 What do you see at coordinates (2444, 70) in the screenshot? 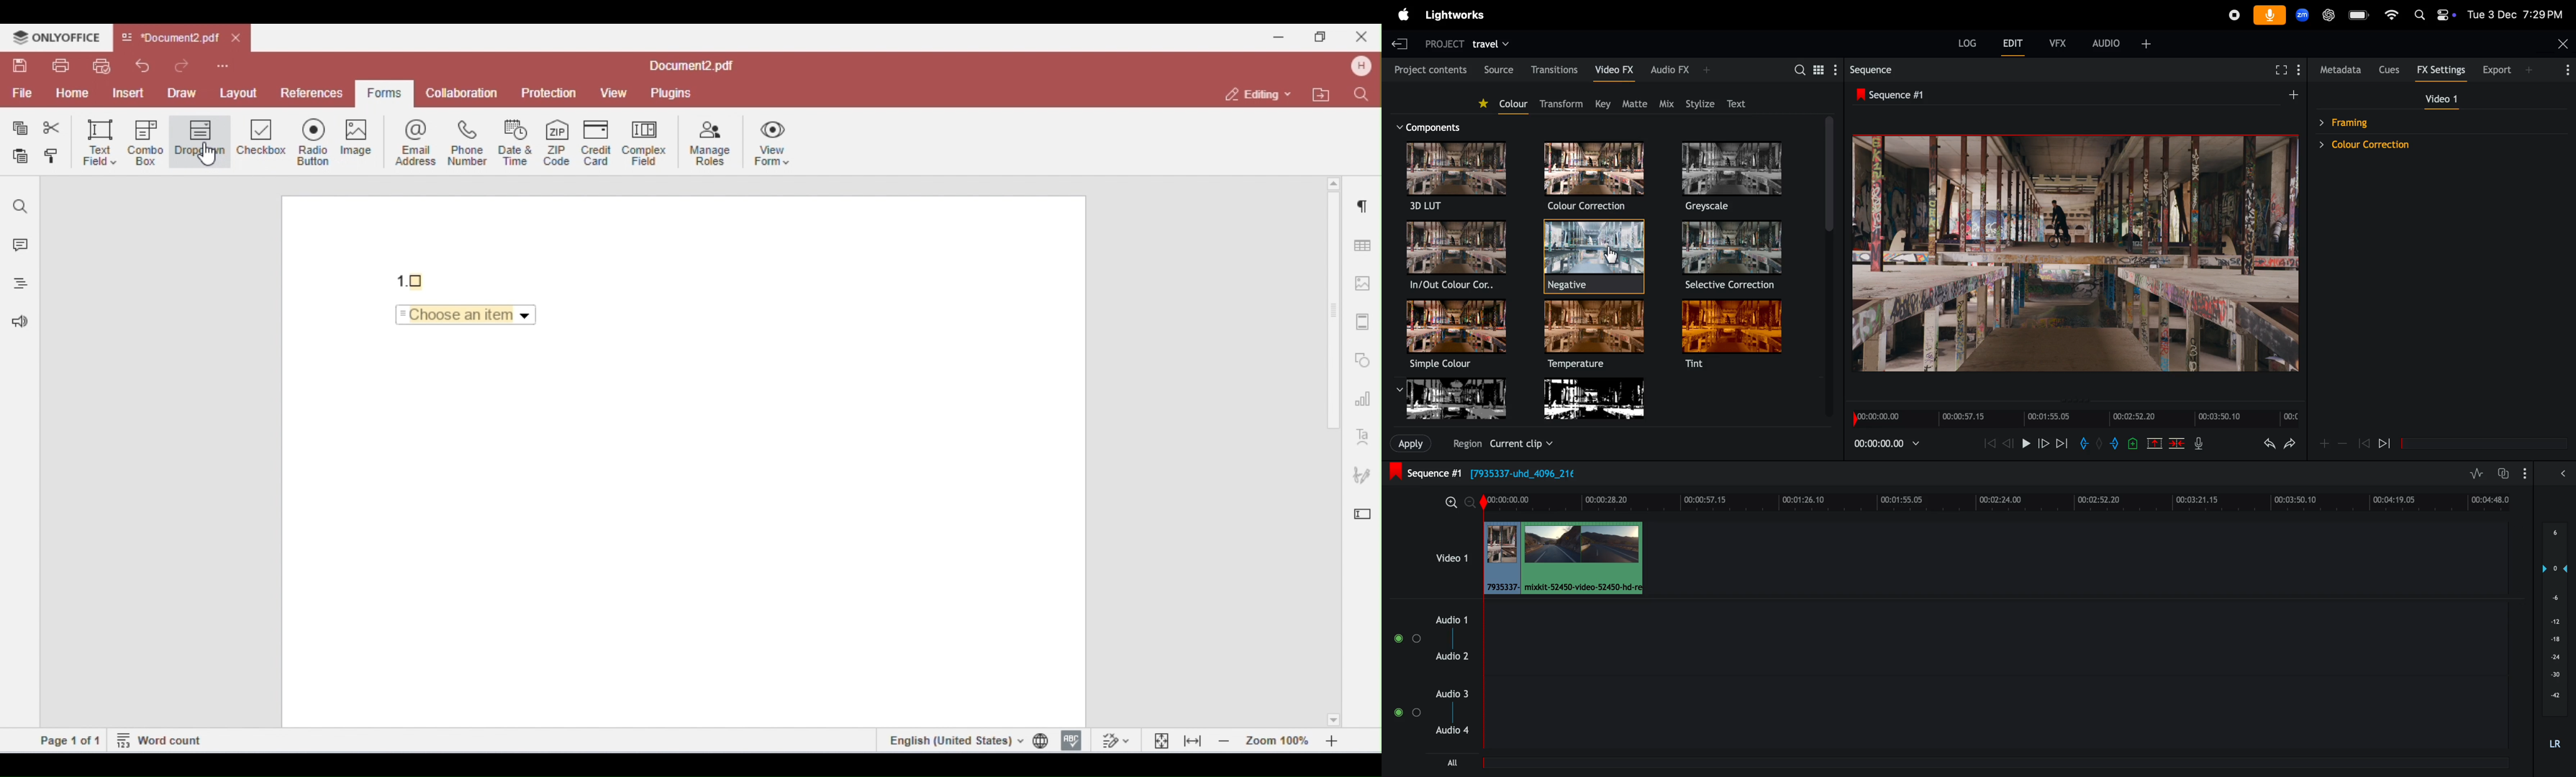
I see `Fx settings` at bounding box center [2444, 70].